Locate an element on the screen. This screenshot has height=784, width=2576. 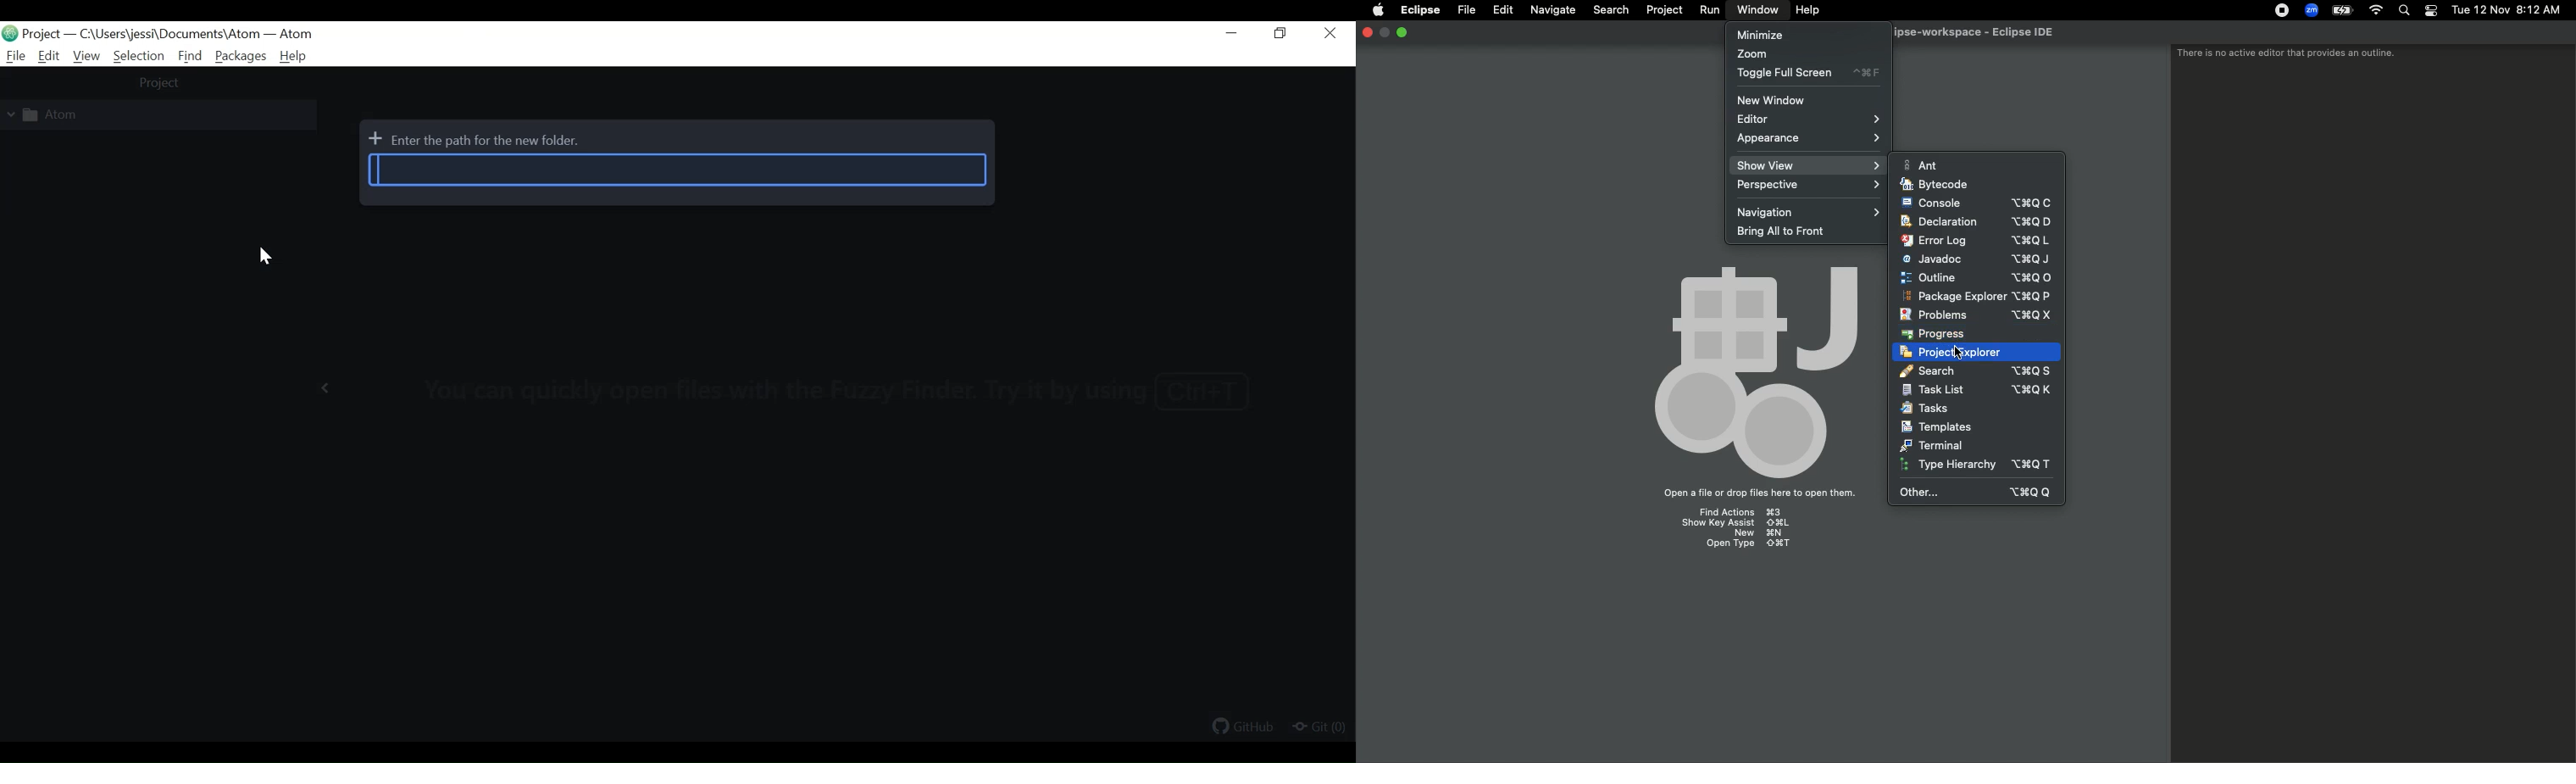
Maximize is located at coordinates (1402, 33).